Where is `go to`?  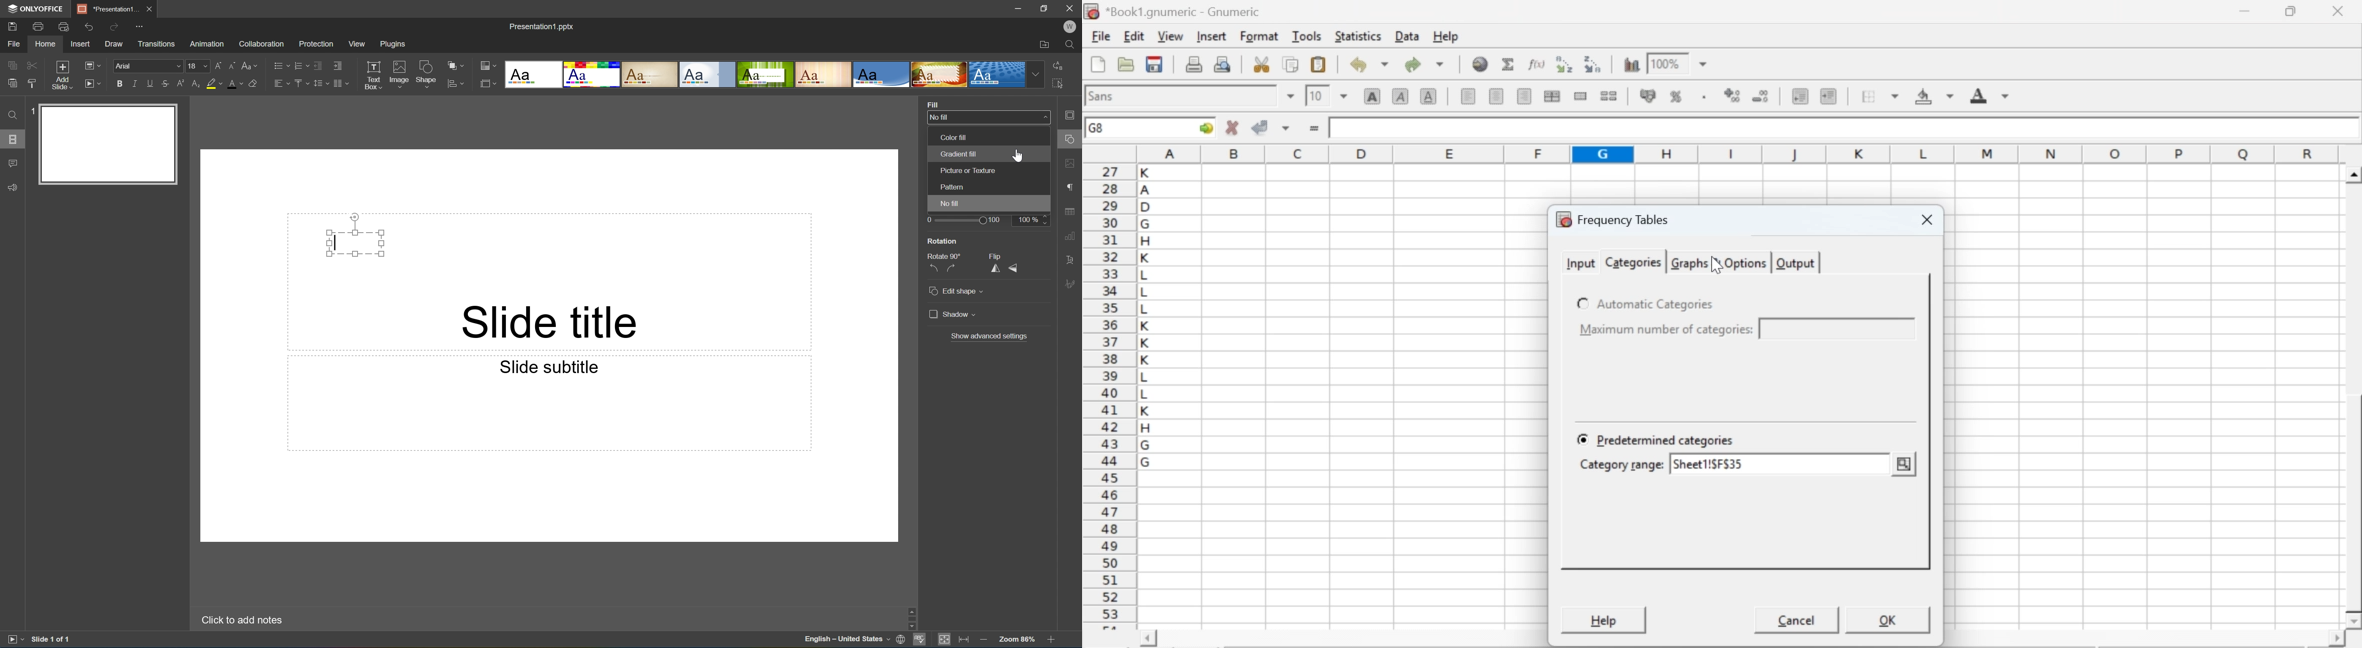 go to is located at coordinates (1204, 127).